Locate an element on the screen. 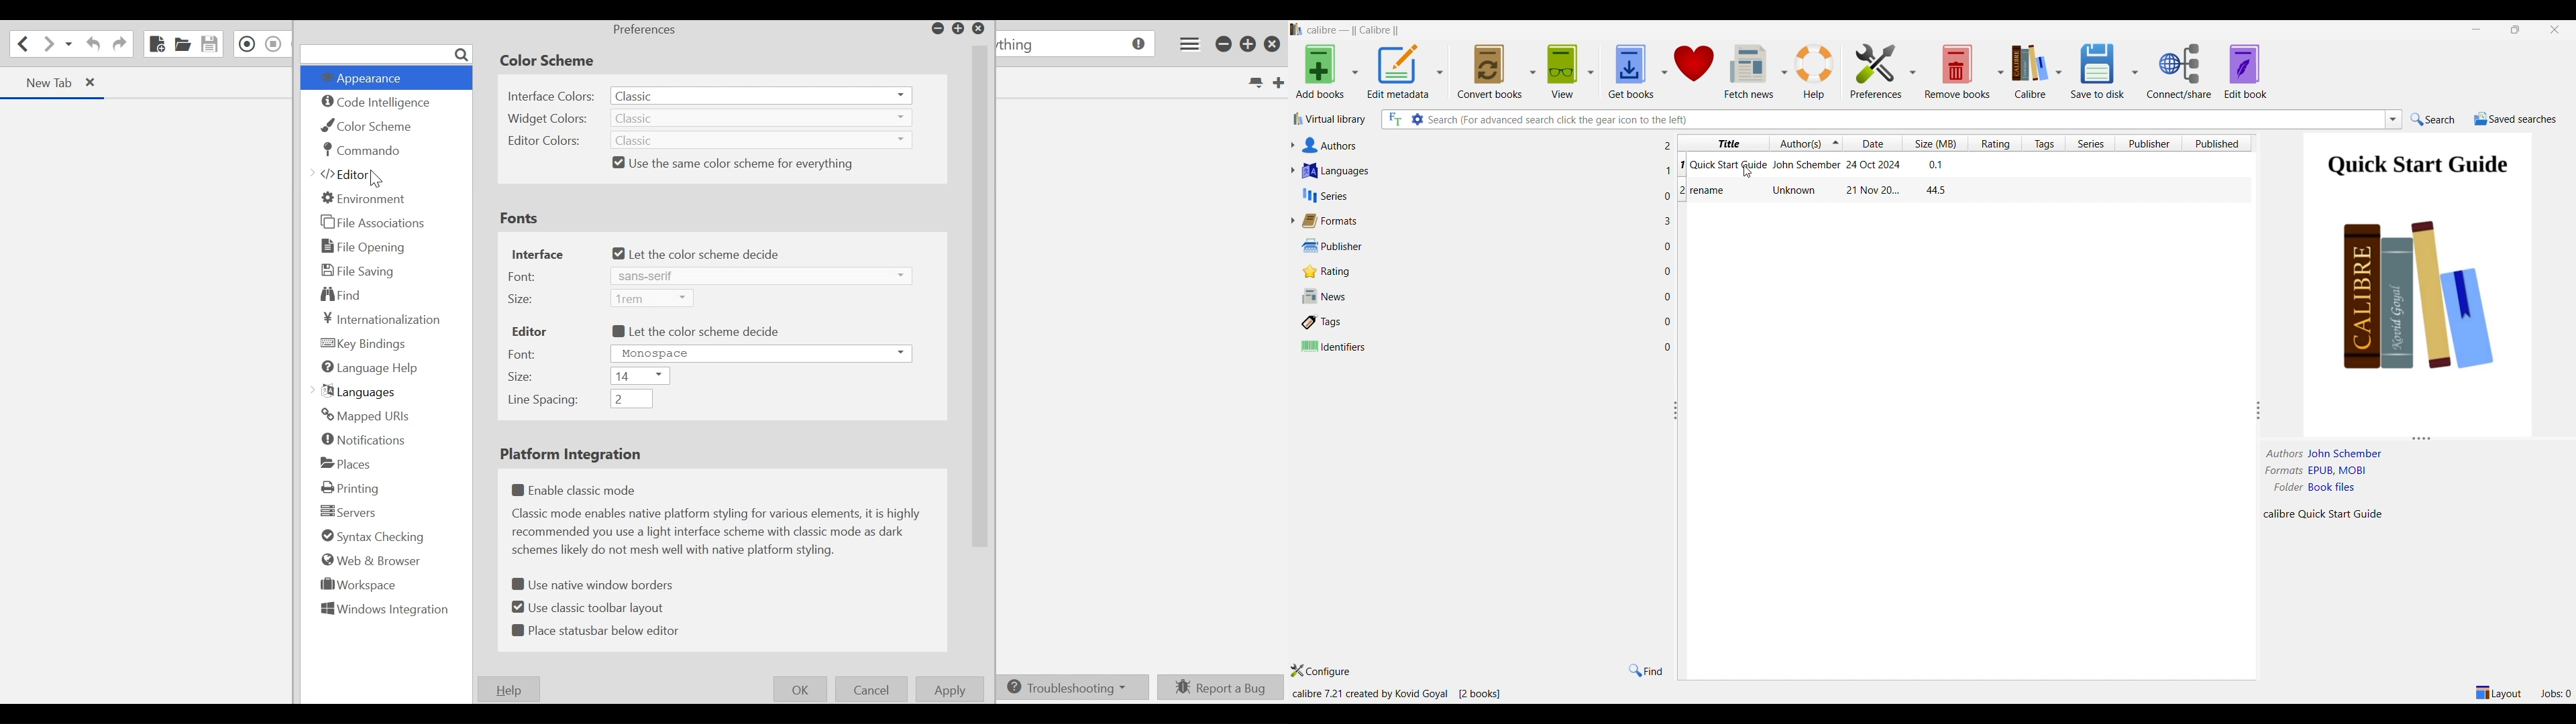  Search all files is located at coordinates (1395, 119).